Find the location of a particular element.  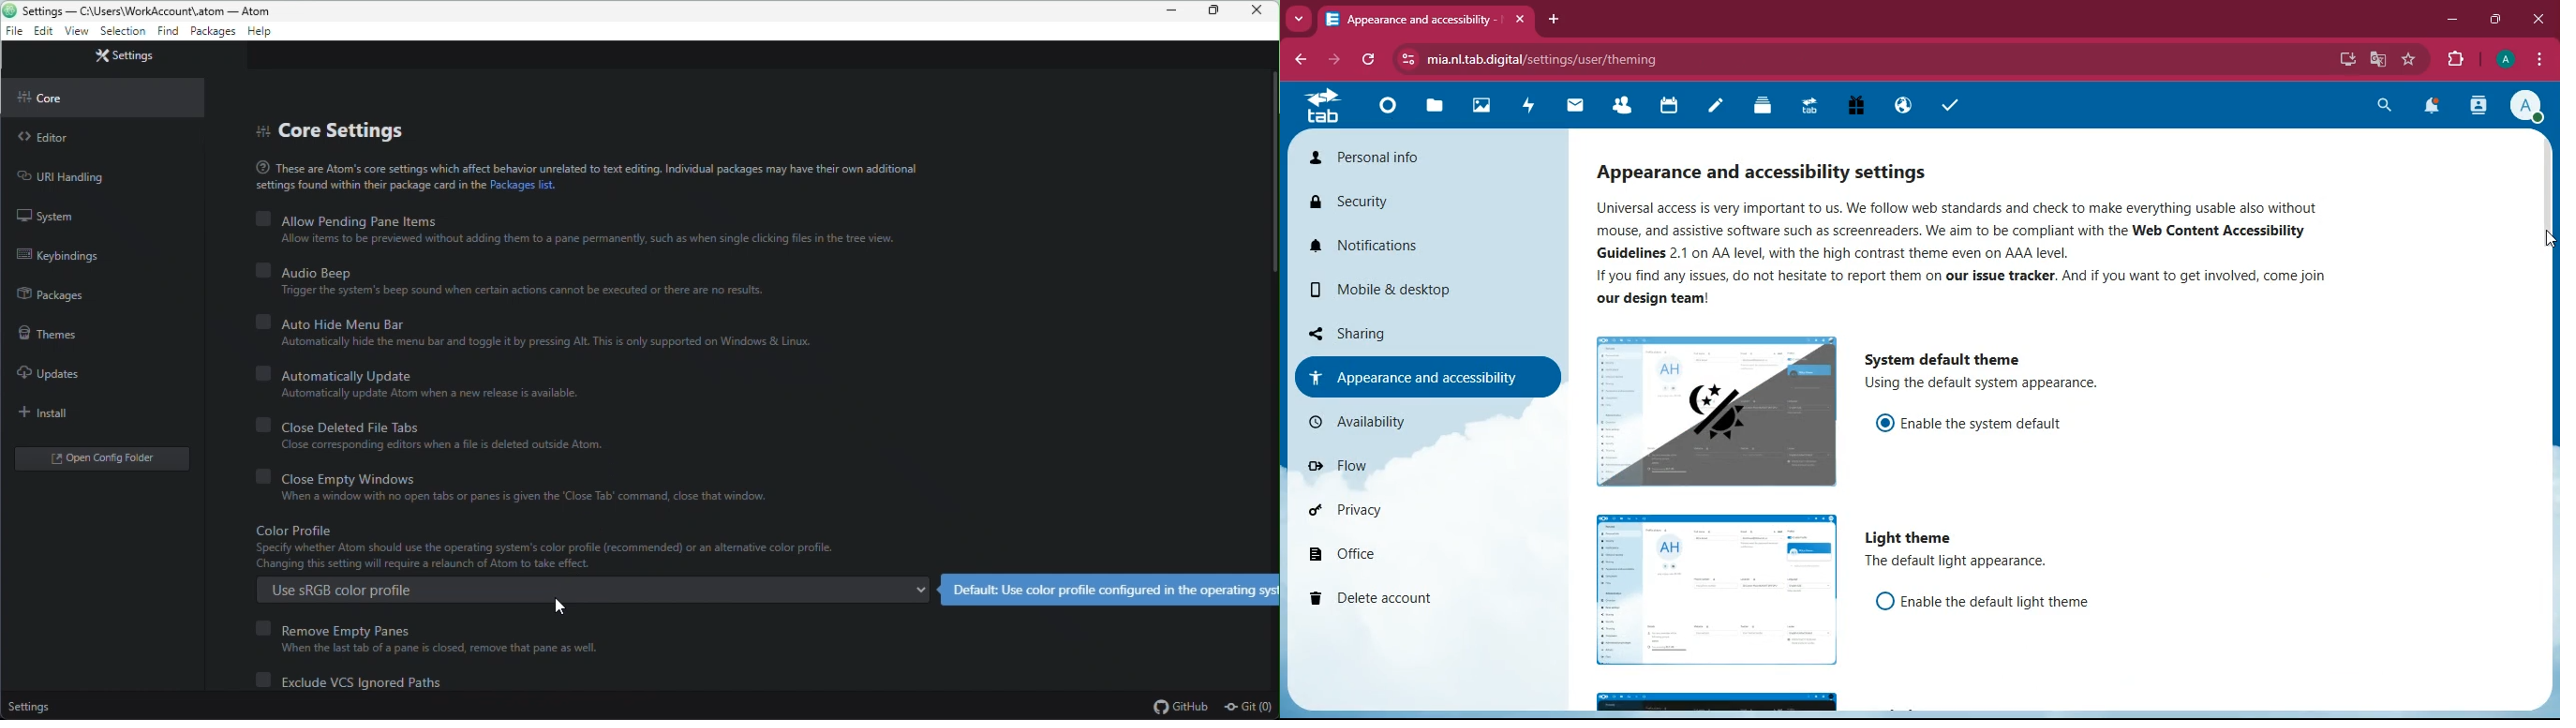

description is located at coordinates (1994, 383).